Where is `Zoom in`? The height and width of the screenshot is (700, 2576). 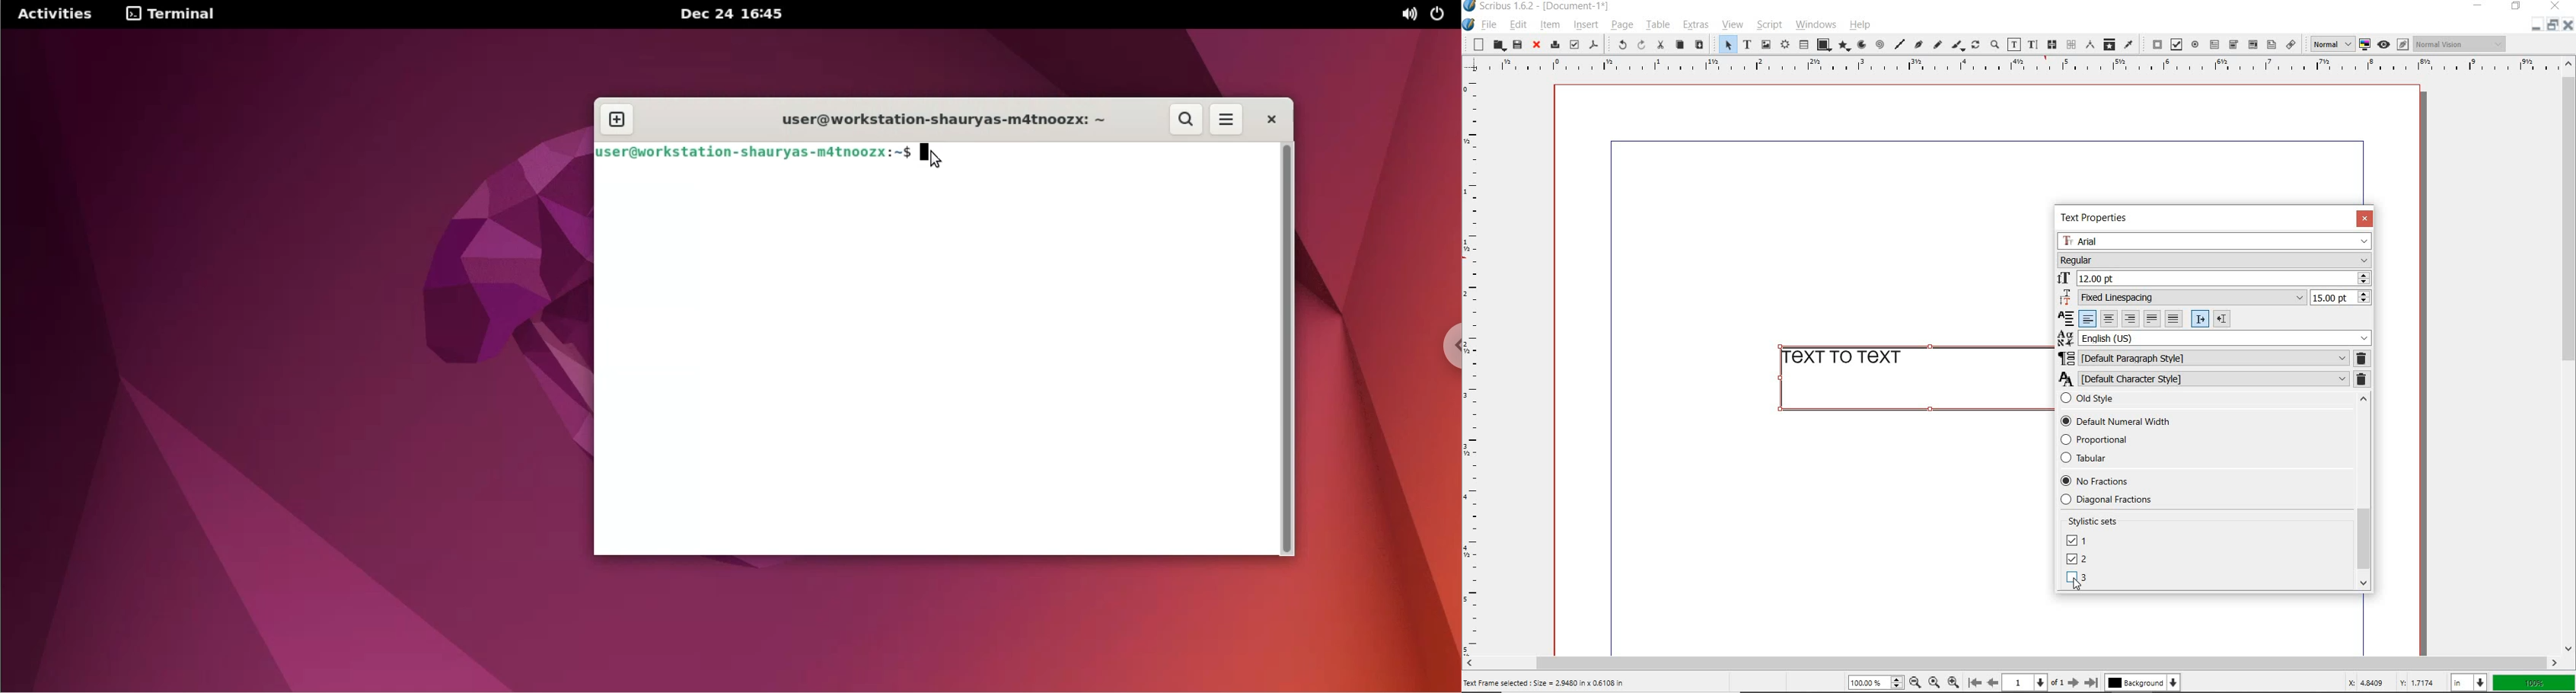 Zoom in is located at coordinates (1953, 681).